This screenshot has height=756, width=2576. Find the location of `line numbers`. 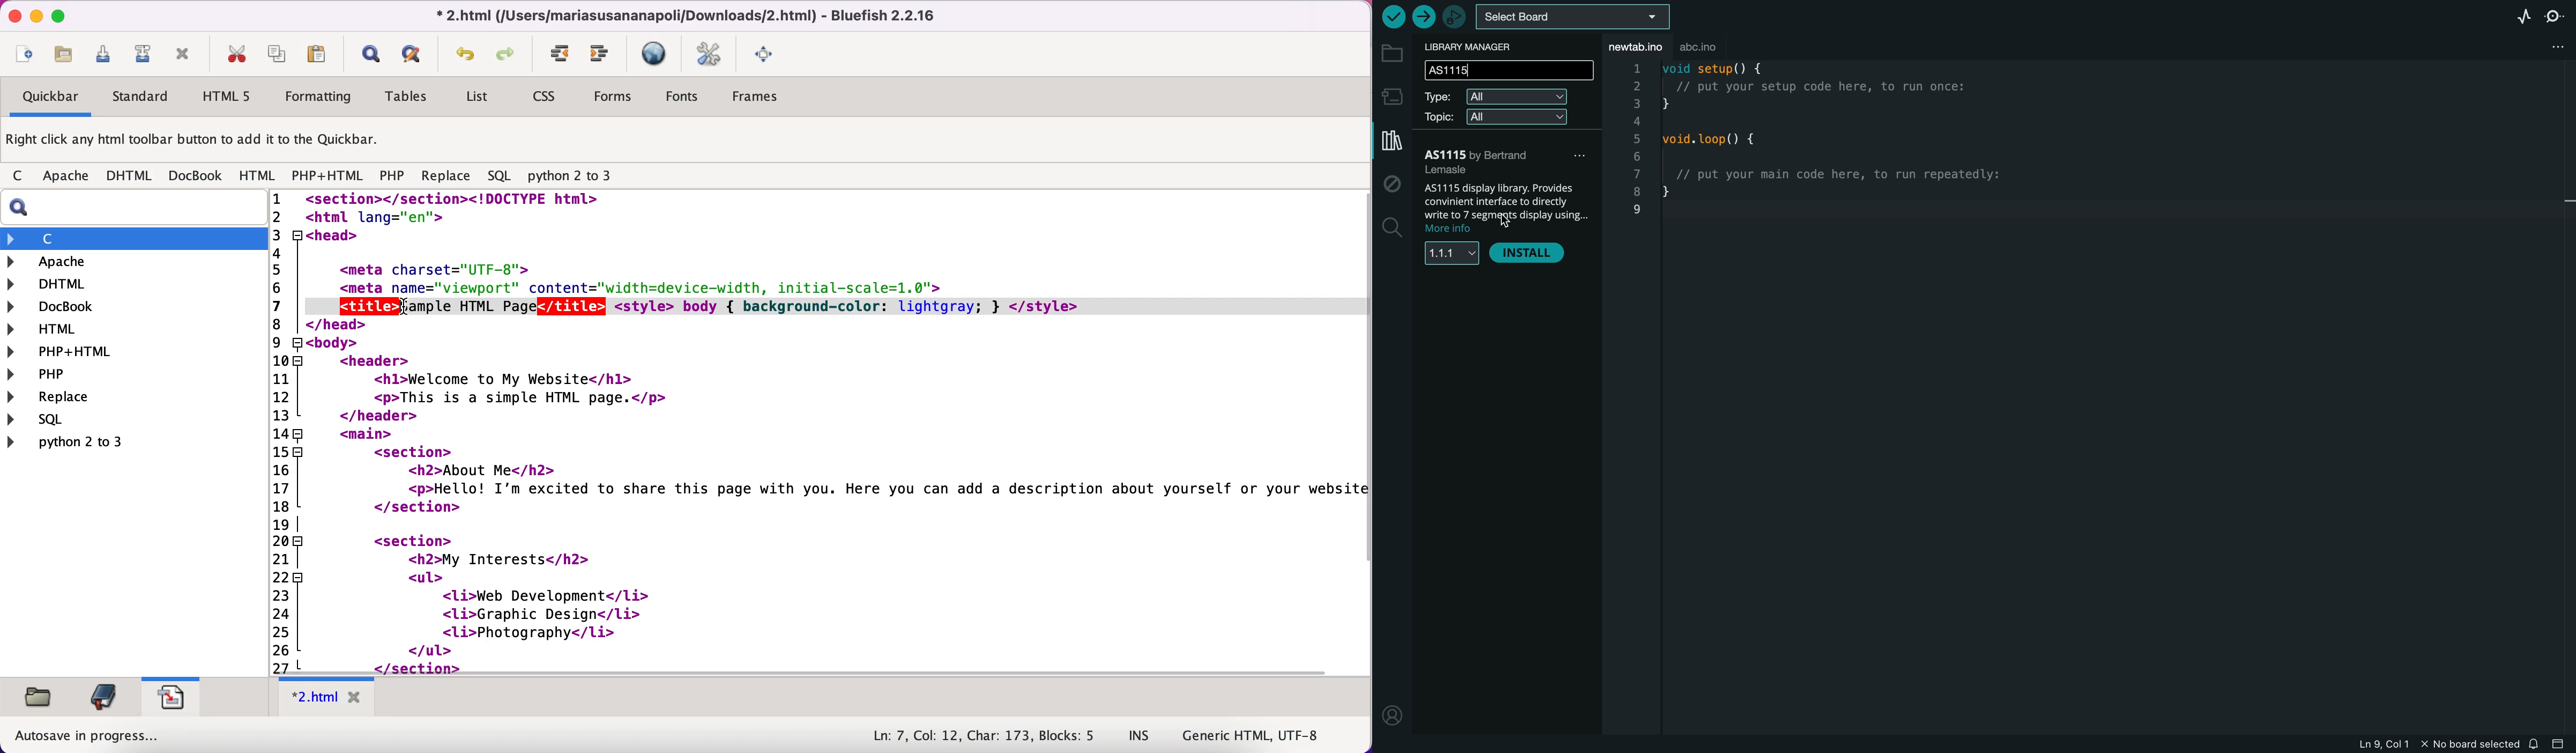

line numbers is located at coordinates (286, 432).